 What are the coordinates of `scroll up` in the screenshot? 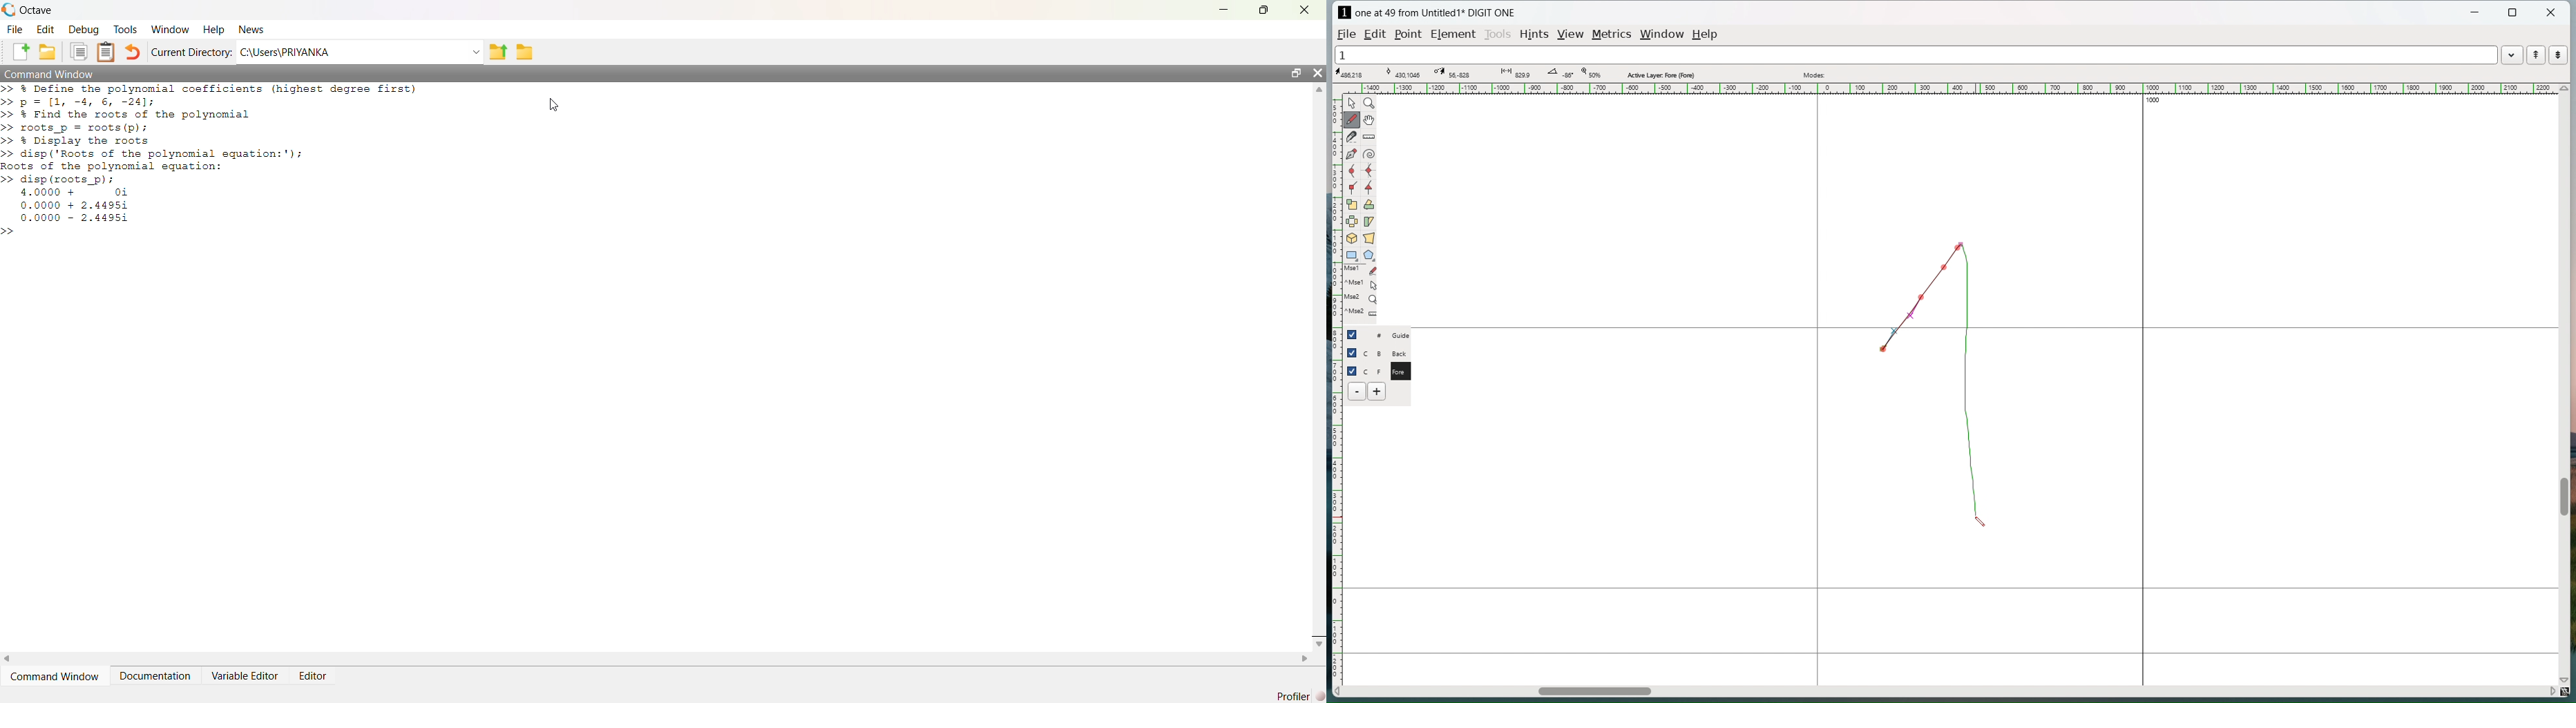 It's located at (2564, 89).